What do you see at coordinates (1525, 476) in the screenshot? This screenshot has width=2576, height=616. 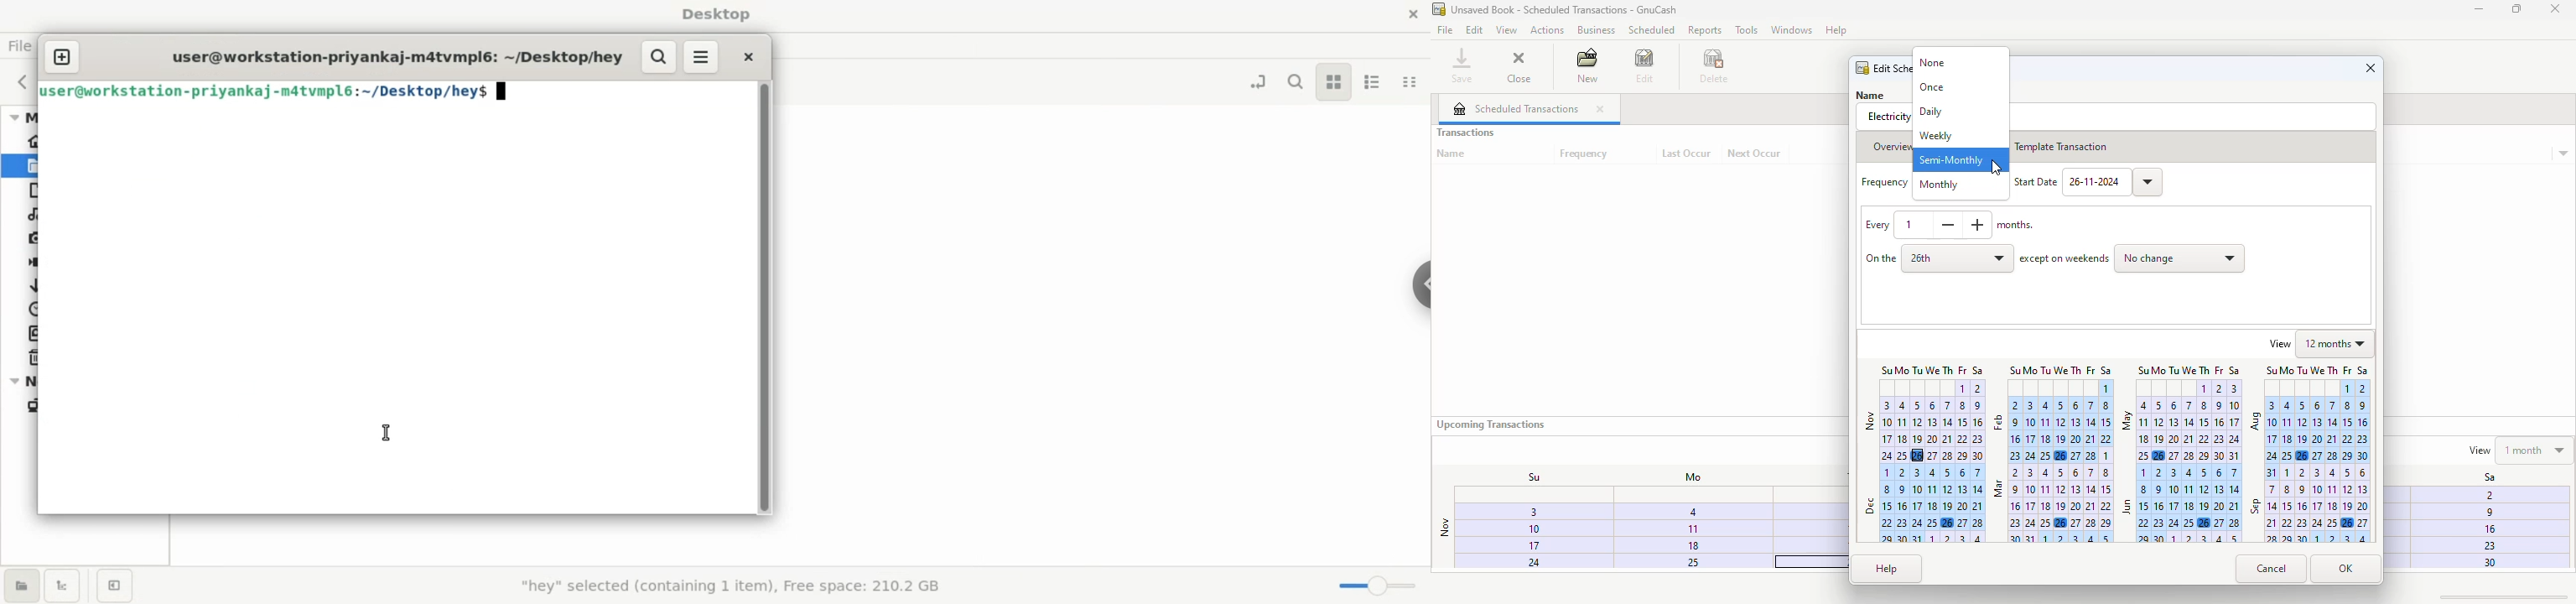 I see `Su` at bounding box center [1525, 476].